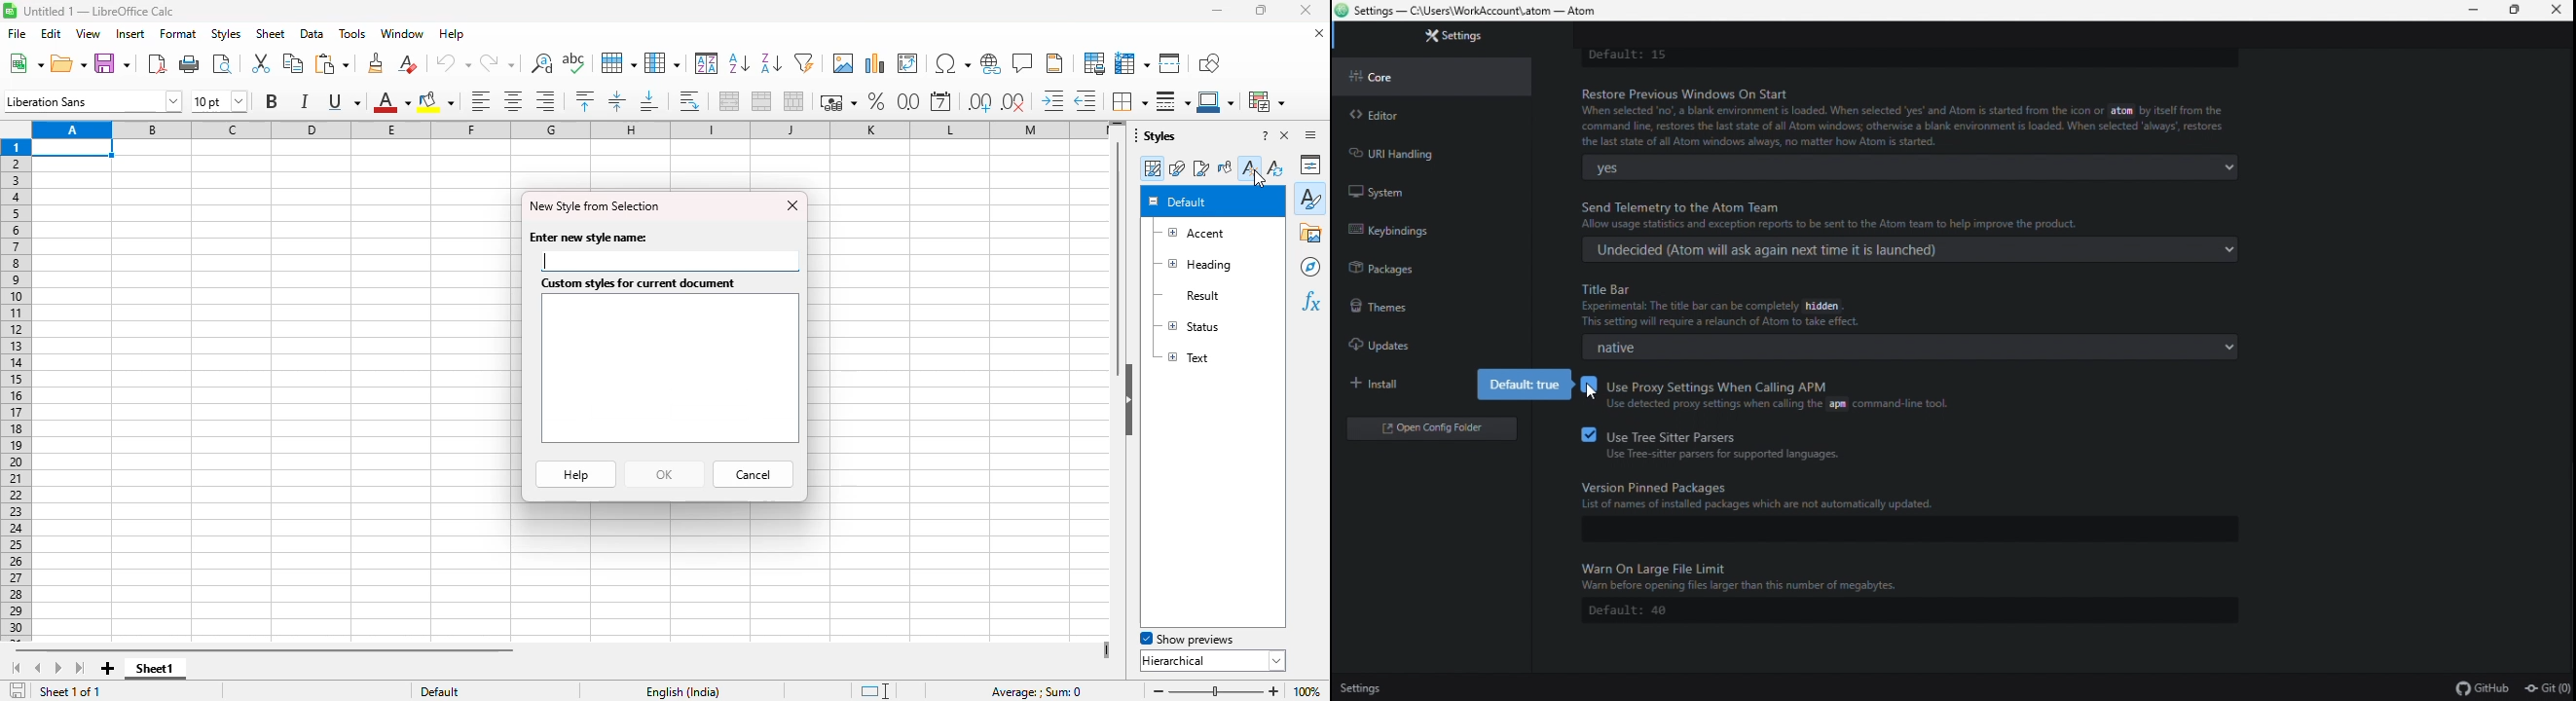 The height and width of the screenshot is (728, 2576). Describe the element at coordinates (1037, 692) in the screenshot. I see `formula` at that location.